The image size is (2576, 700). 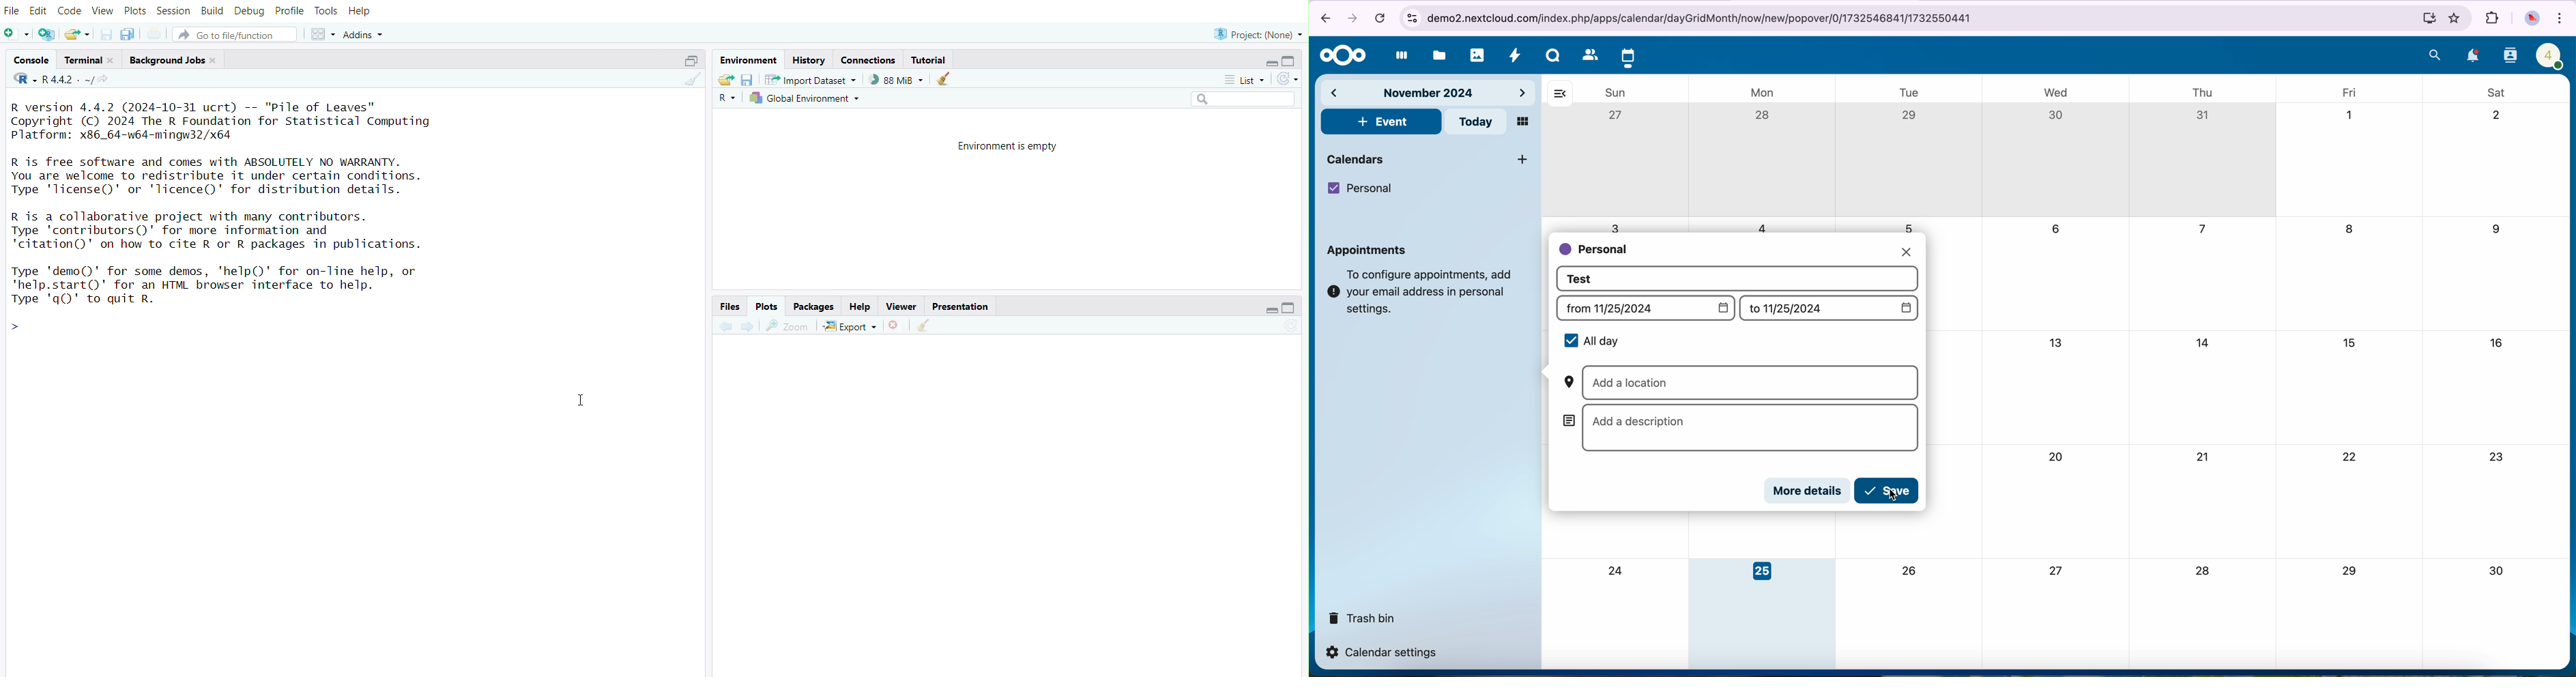 I want to click on next plot, so click(x=747, y=327).